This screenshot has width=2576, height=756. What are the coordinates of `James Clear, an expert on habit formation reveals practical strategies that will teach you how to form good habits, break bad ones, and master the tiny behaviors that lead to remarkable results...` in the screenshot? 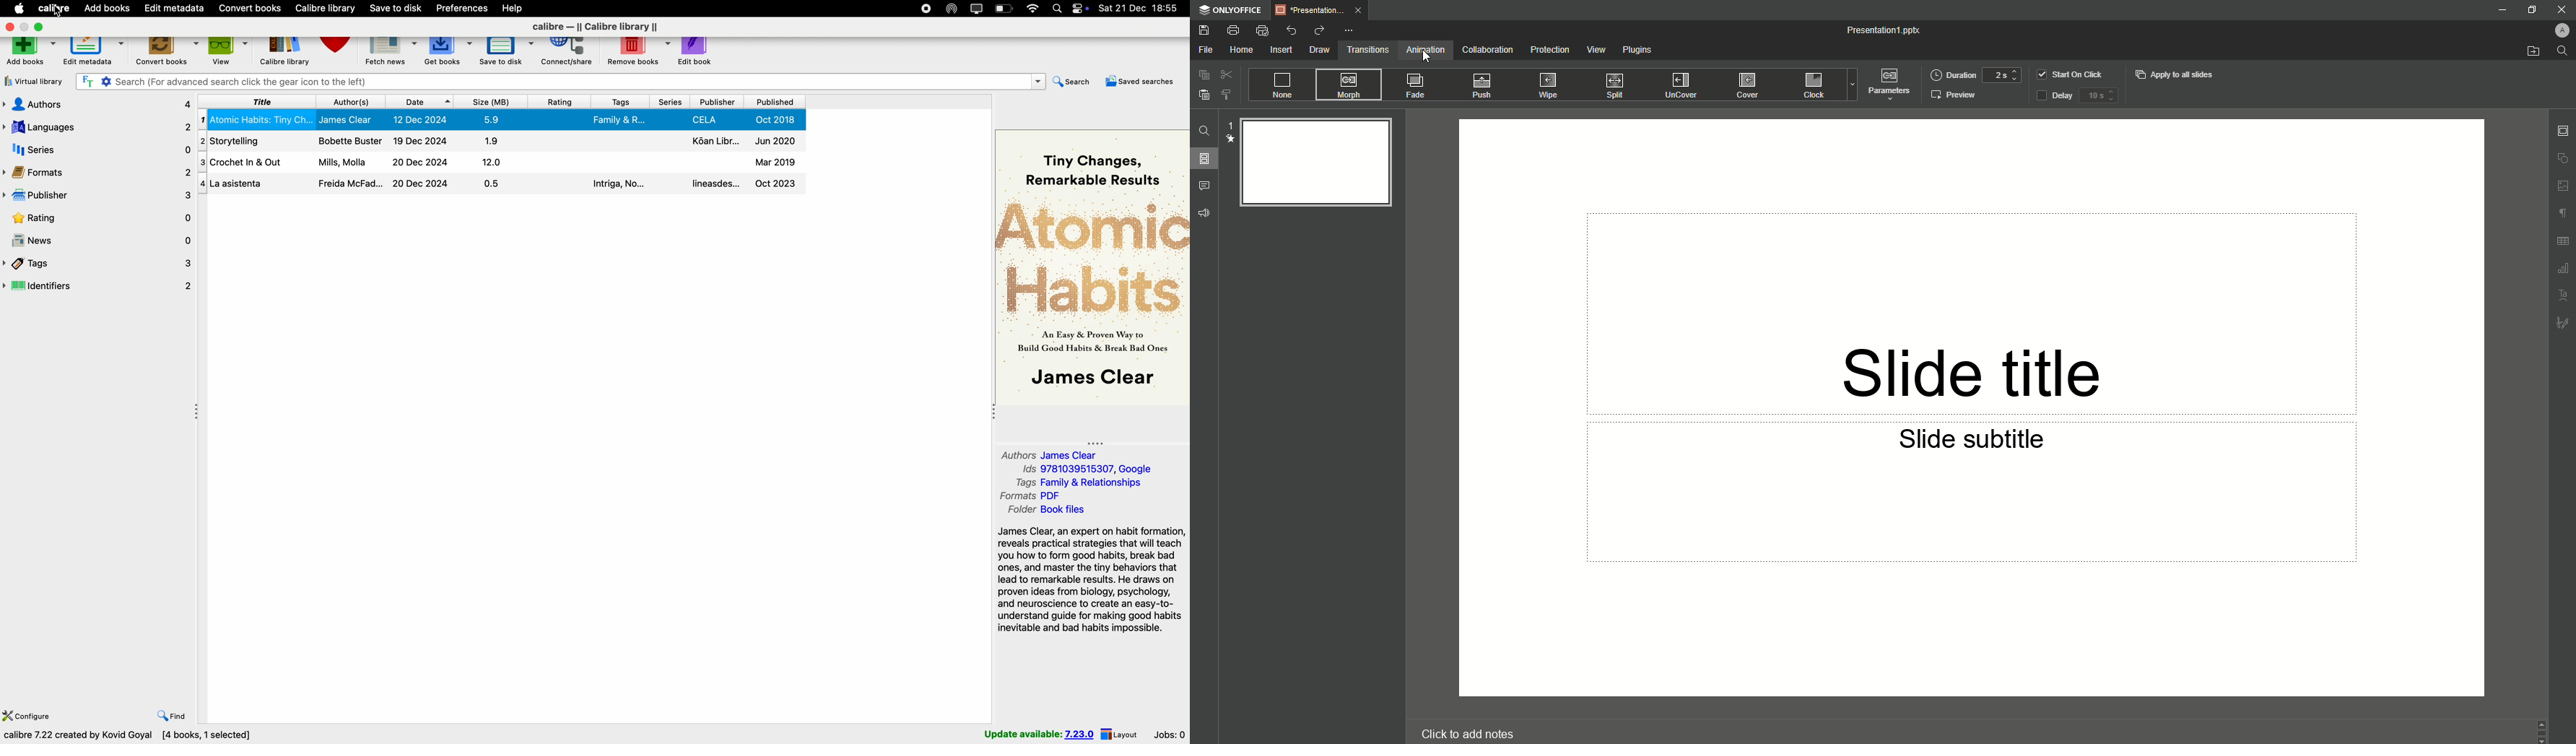 It's located at (1090, 581).